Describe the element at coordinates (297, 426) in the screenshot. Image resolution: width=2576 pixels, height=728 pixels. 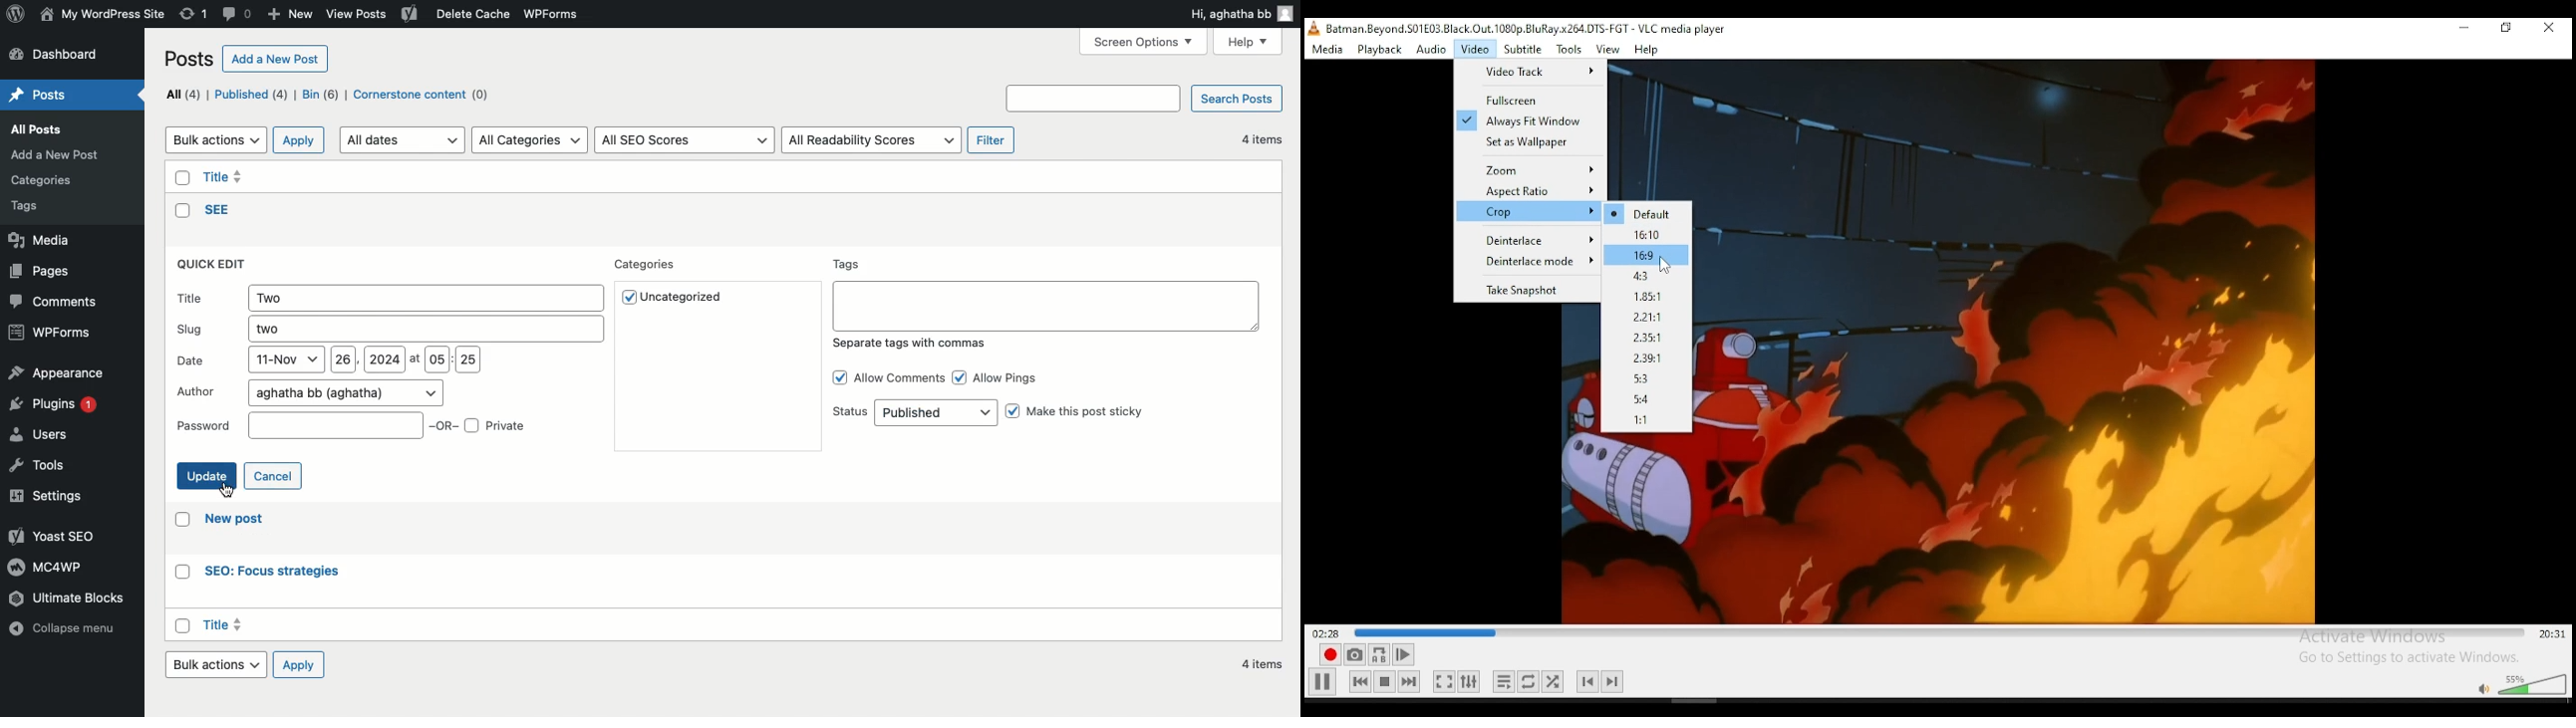
I see `Password` at that location.